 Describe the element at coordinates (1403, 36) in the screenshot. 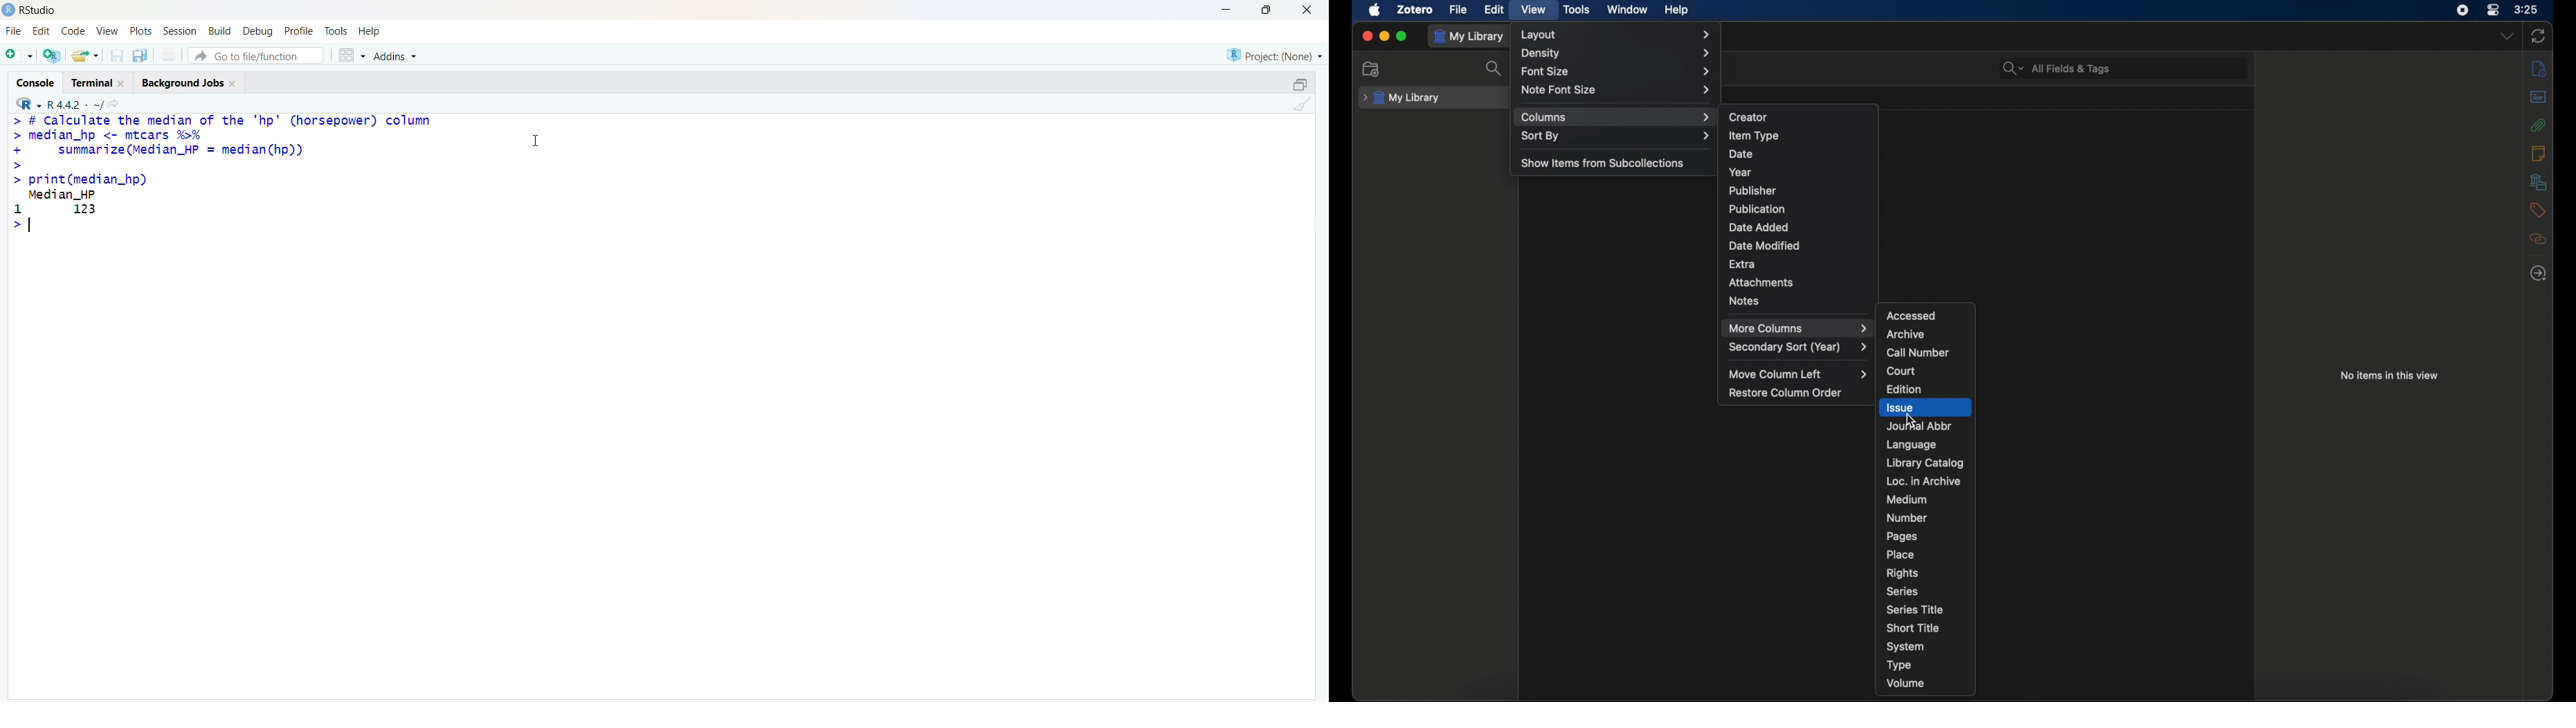

I see `maximize` at that location.